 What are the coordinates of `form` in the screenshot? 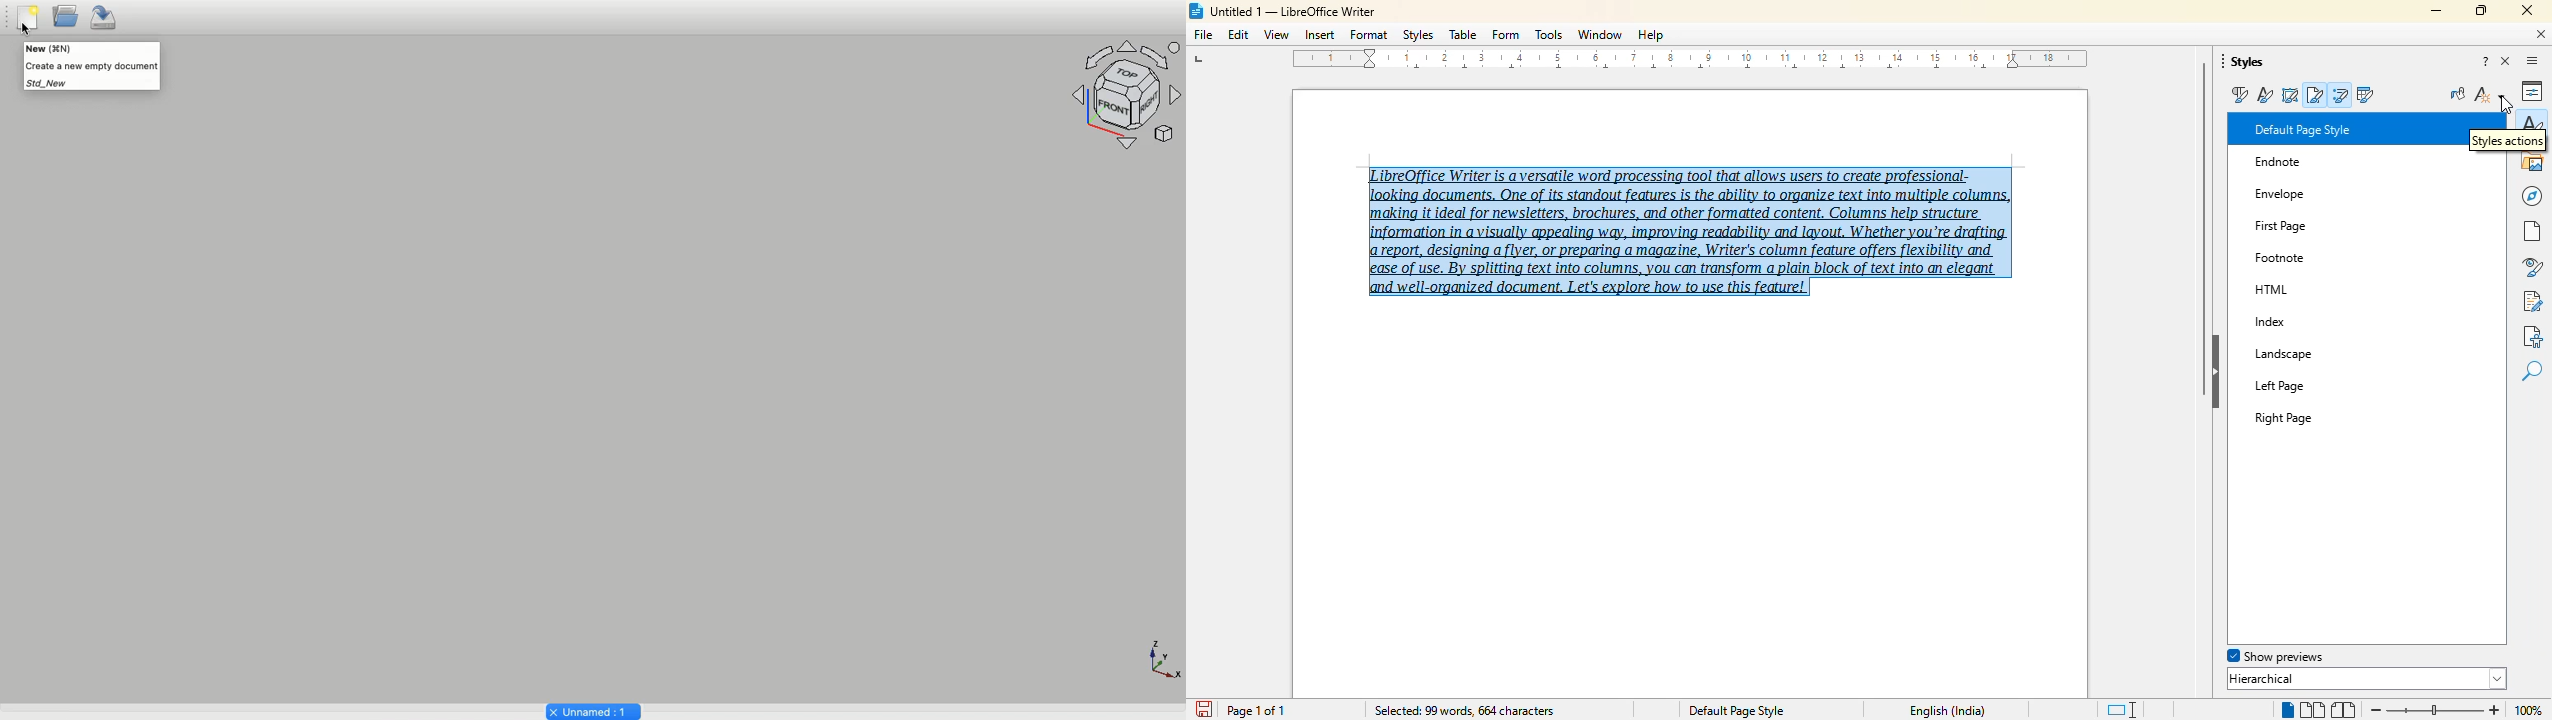 It's located at (1506, 34).